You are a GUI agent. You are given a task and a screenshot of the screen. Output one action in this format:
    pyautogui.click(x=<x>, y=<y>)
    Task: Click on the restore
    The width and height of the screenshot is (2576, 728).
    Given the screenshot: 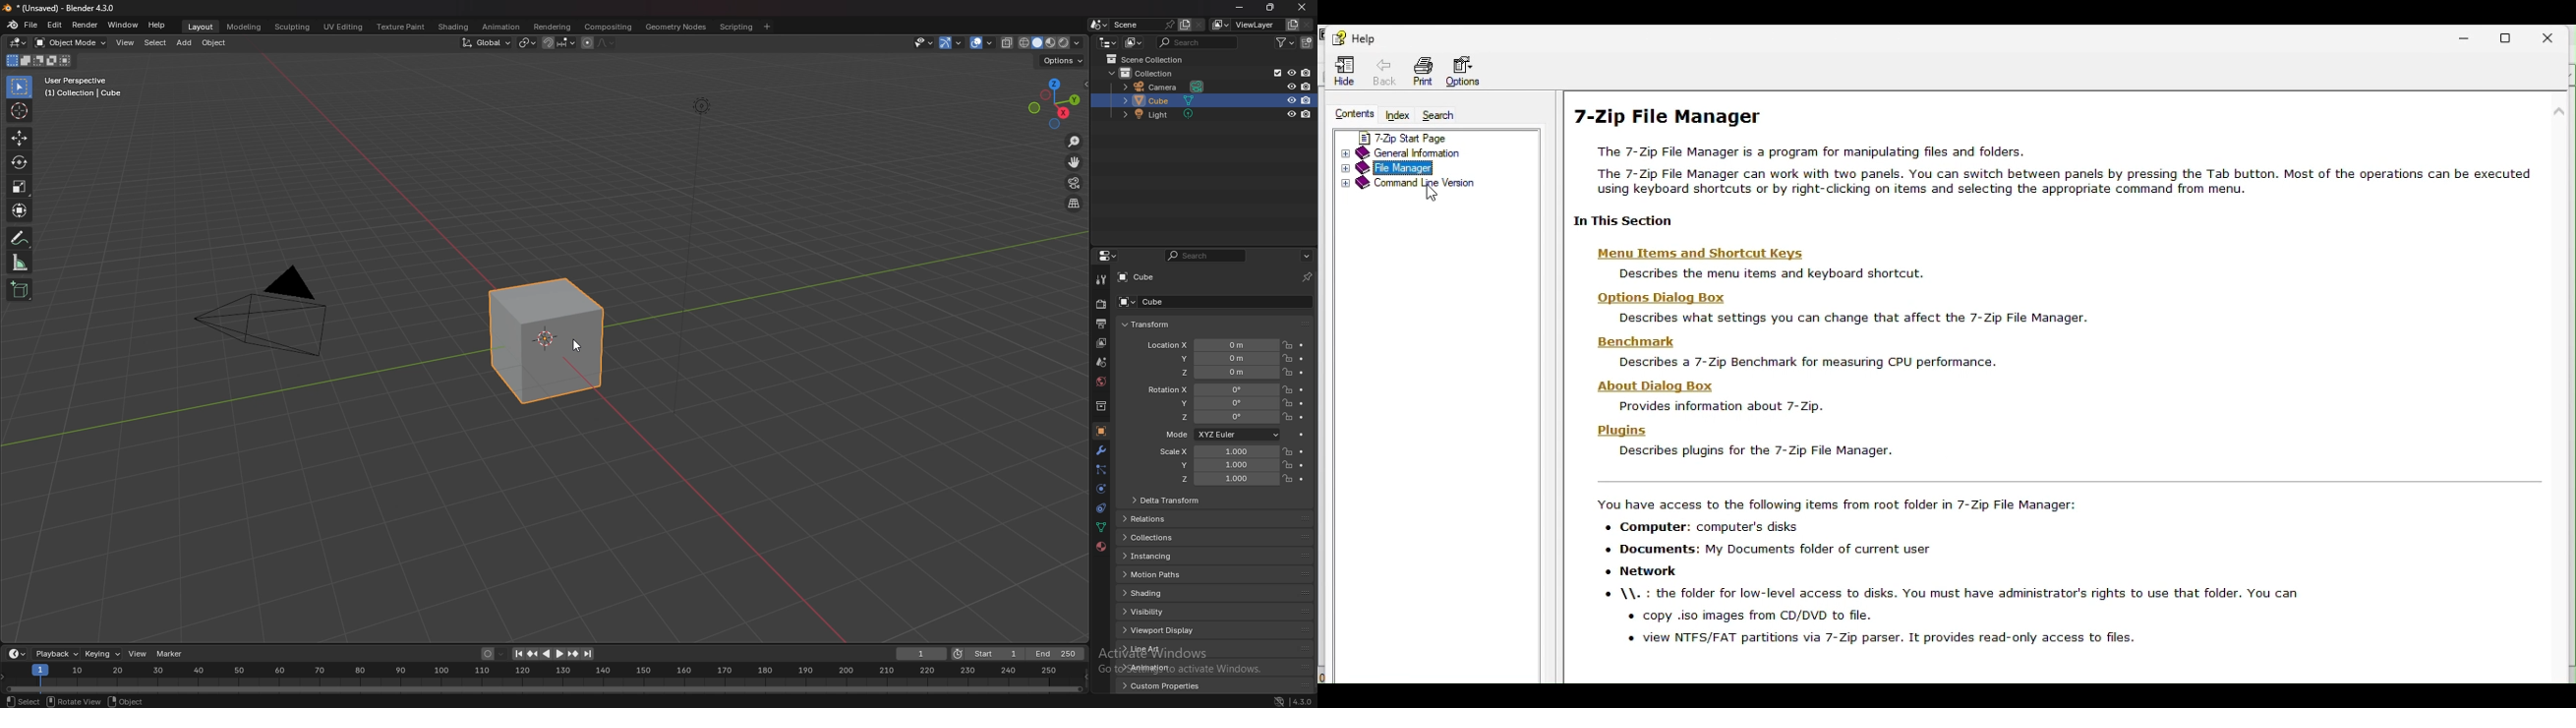 What is the action you would take?
    pyautogui.click(x=2515, y=34)
    